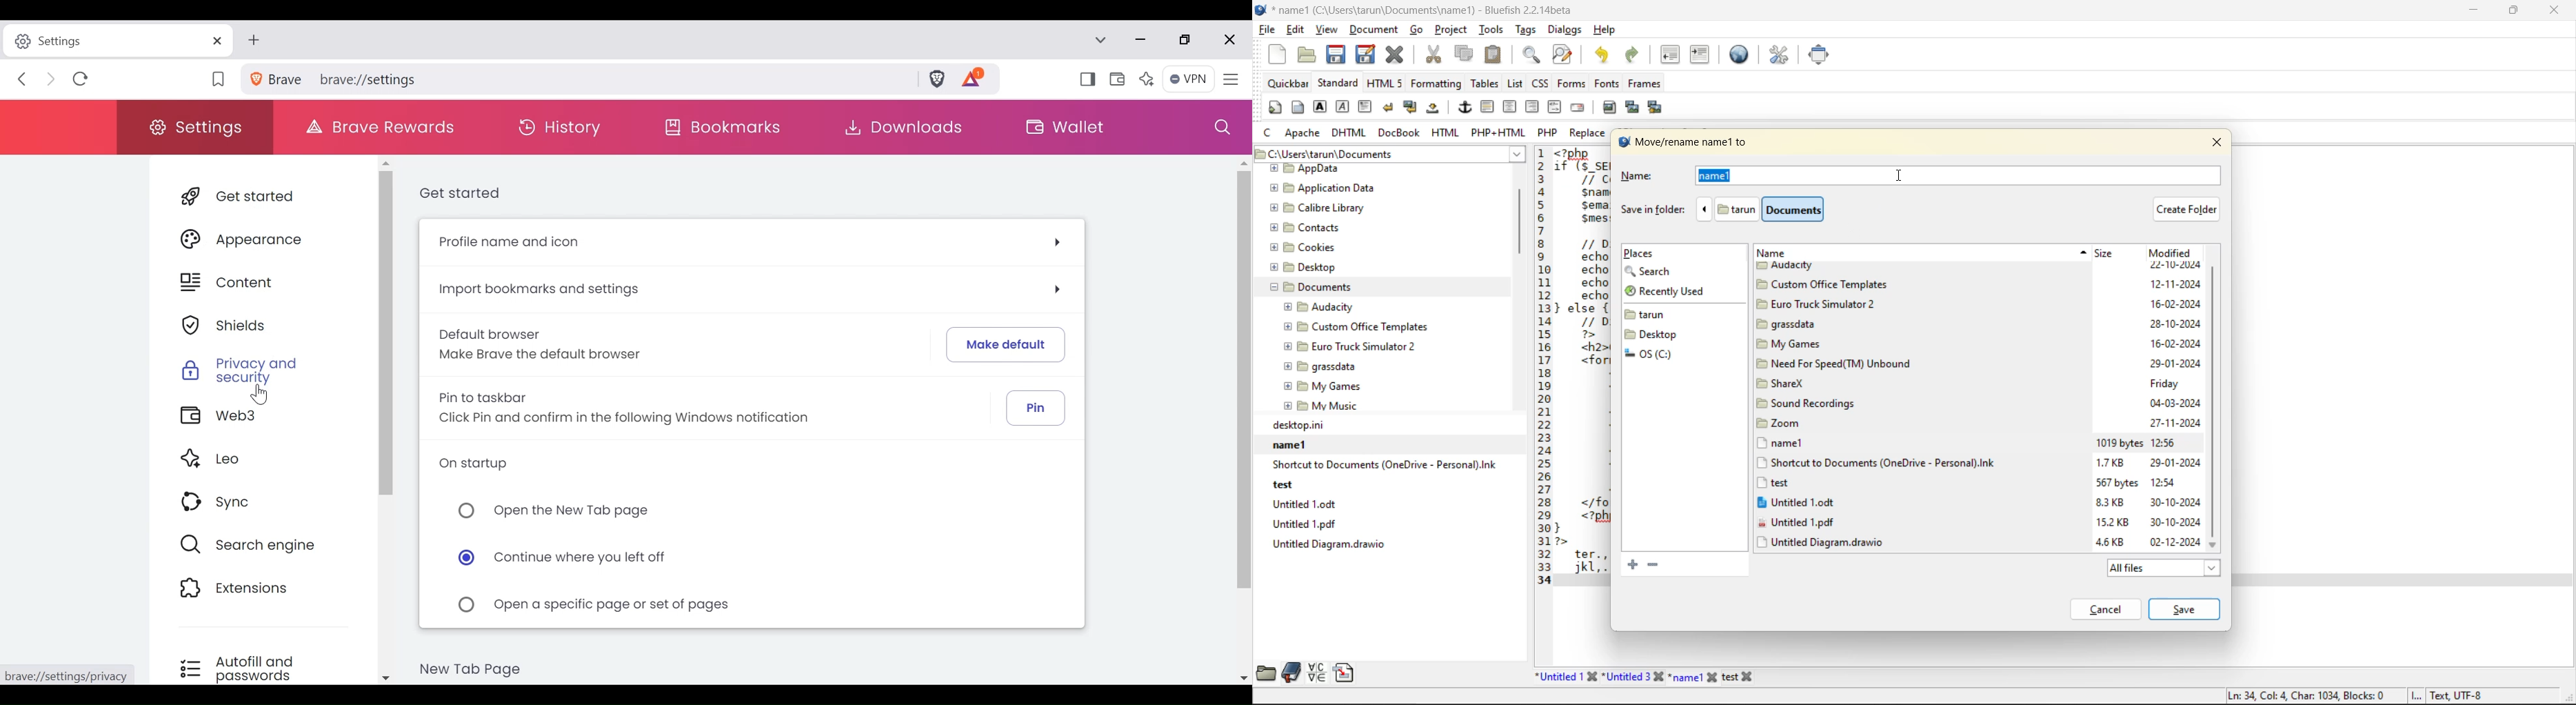  Describe the element at coordinates (196, 127) in the screenshot. I see `Settings` at that location.